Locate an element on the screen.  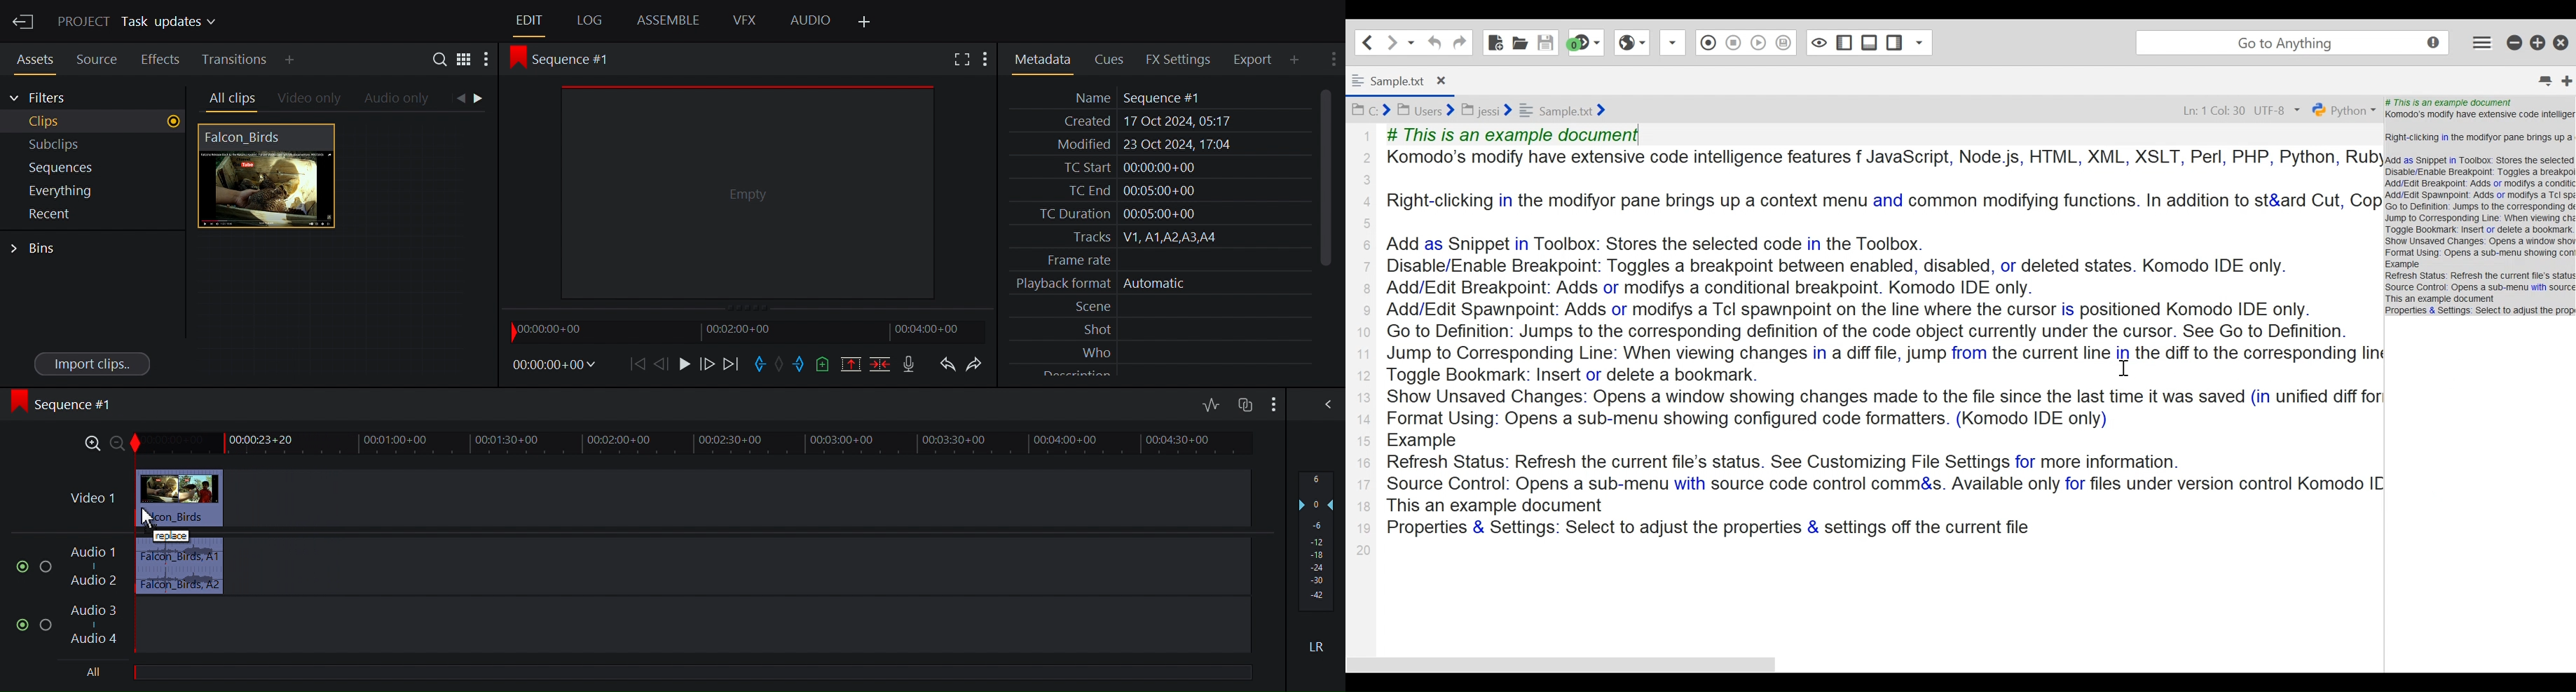
Videos only is located at coordinates (310, 99).